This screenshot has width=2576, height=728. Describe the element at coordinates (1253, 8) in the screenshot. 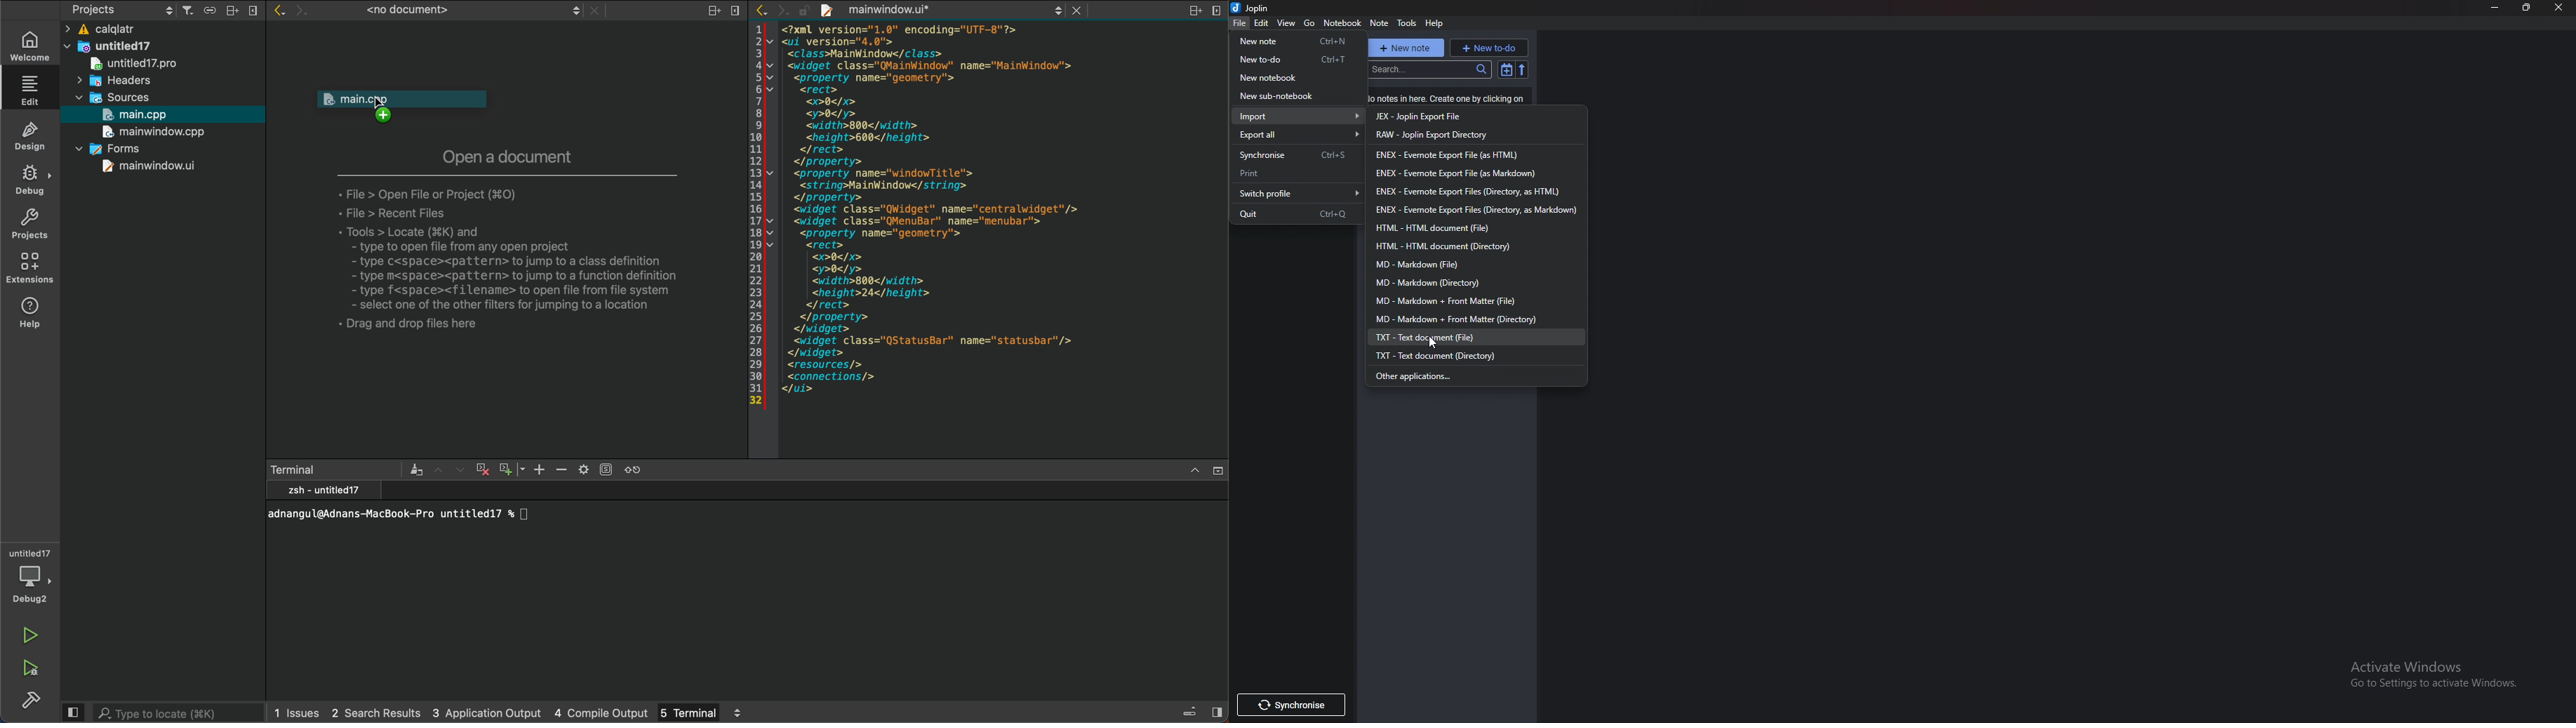

I see `joplin` at that location.